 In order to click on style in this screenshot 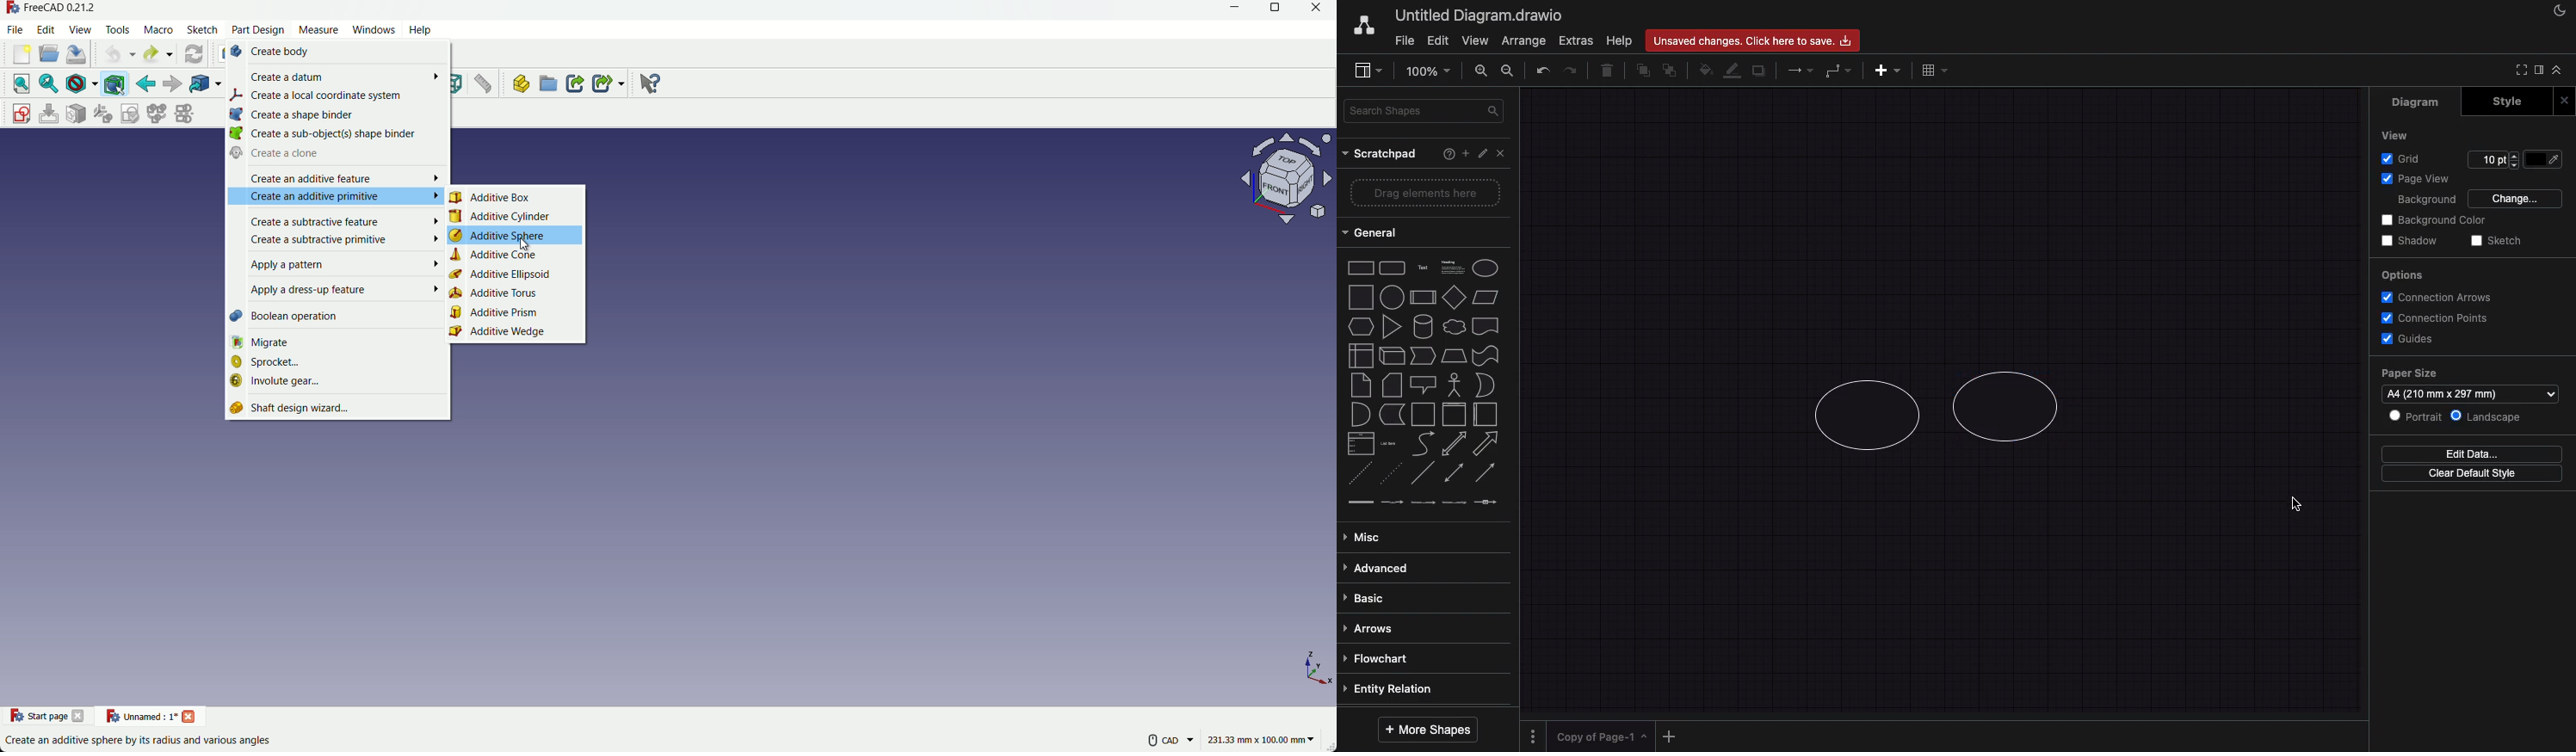, I will do `click(2504, 102)`.